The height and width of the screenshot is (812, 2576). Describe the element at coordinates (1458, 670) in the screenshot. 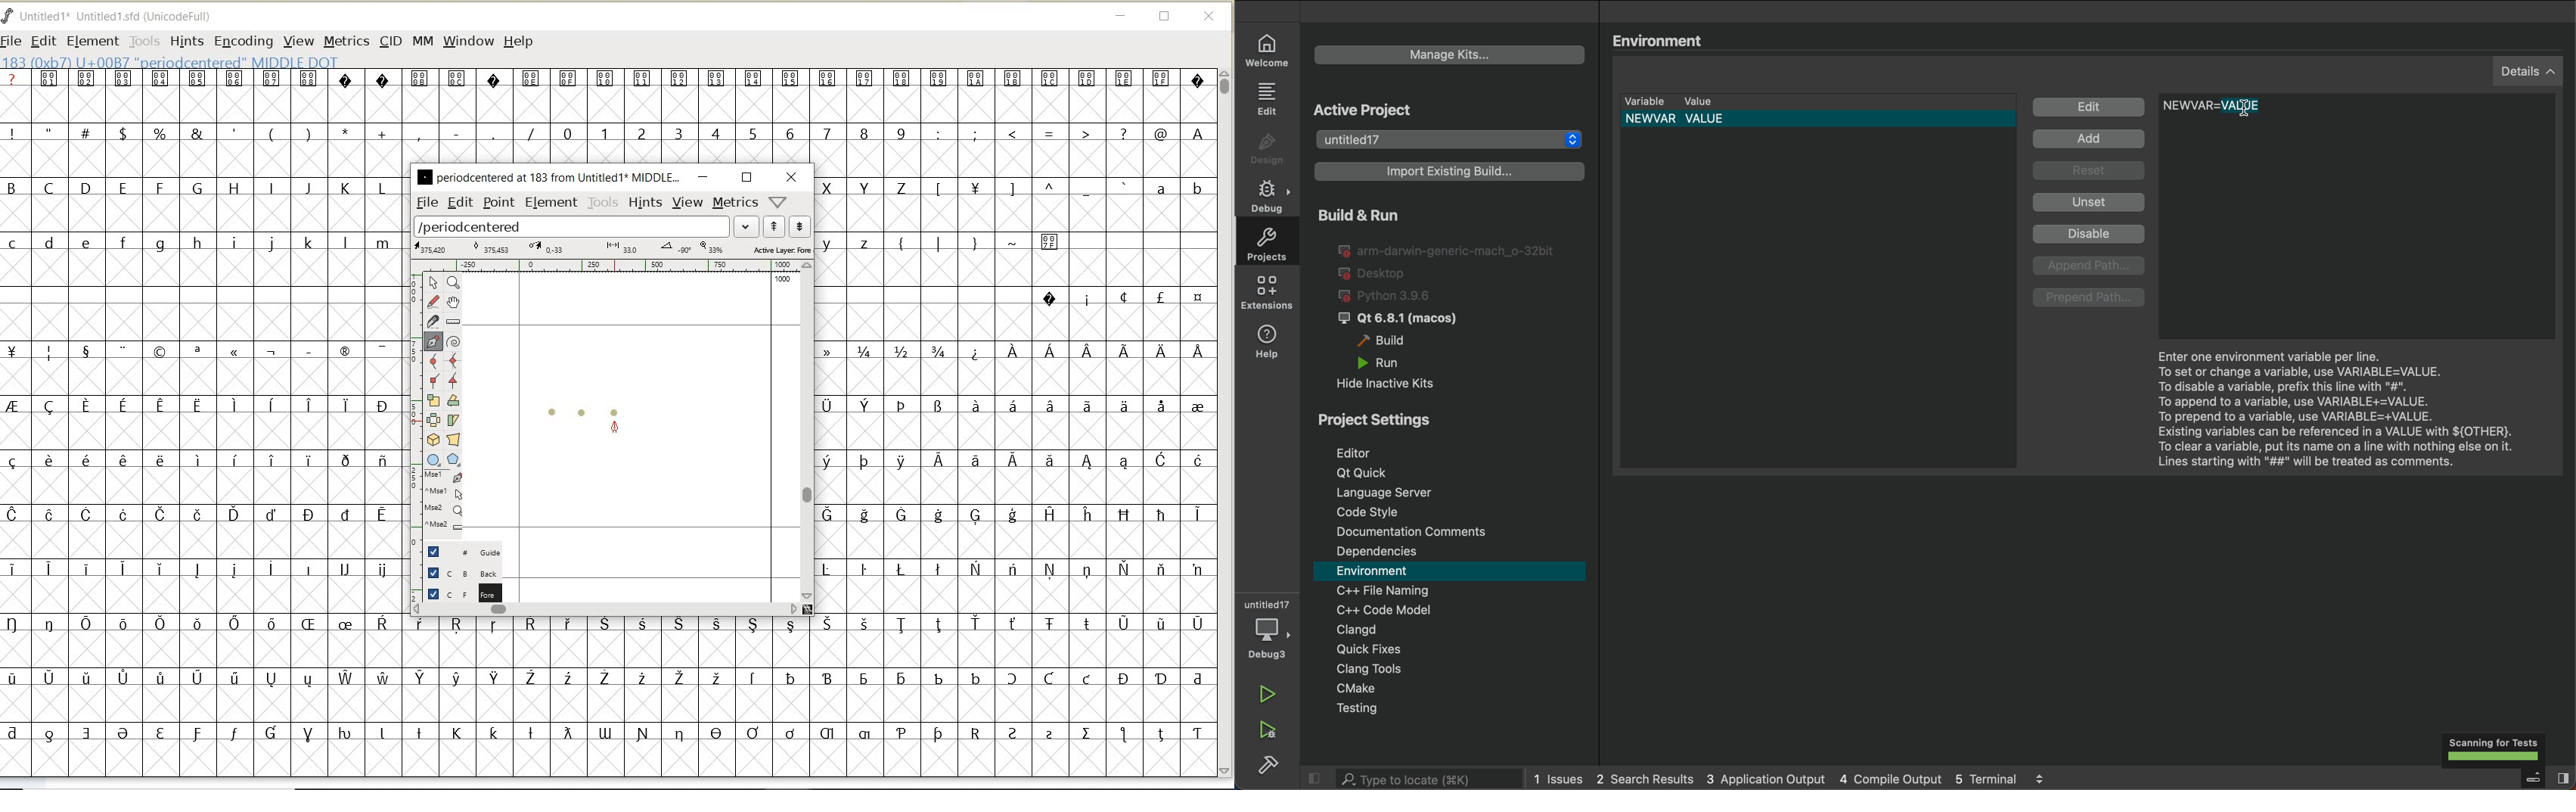

I see `Clang tool` at that location.